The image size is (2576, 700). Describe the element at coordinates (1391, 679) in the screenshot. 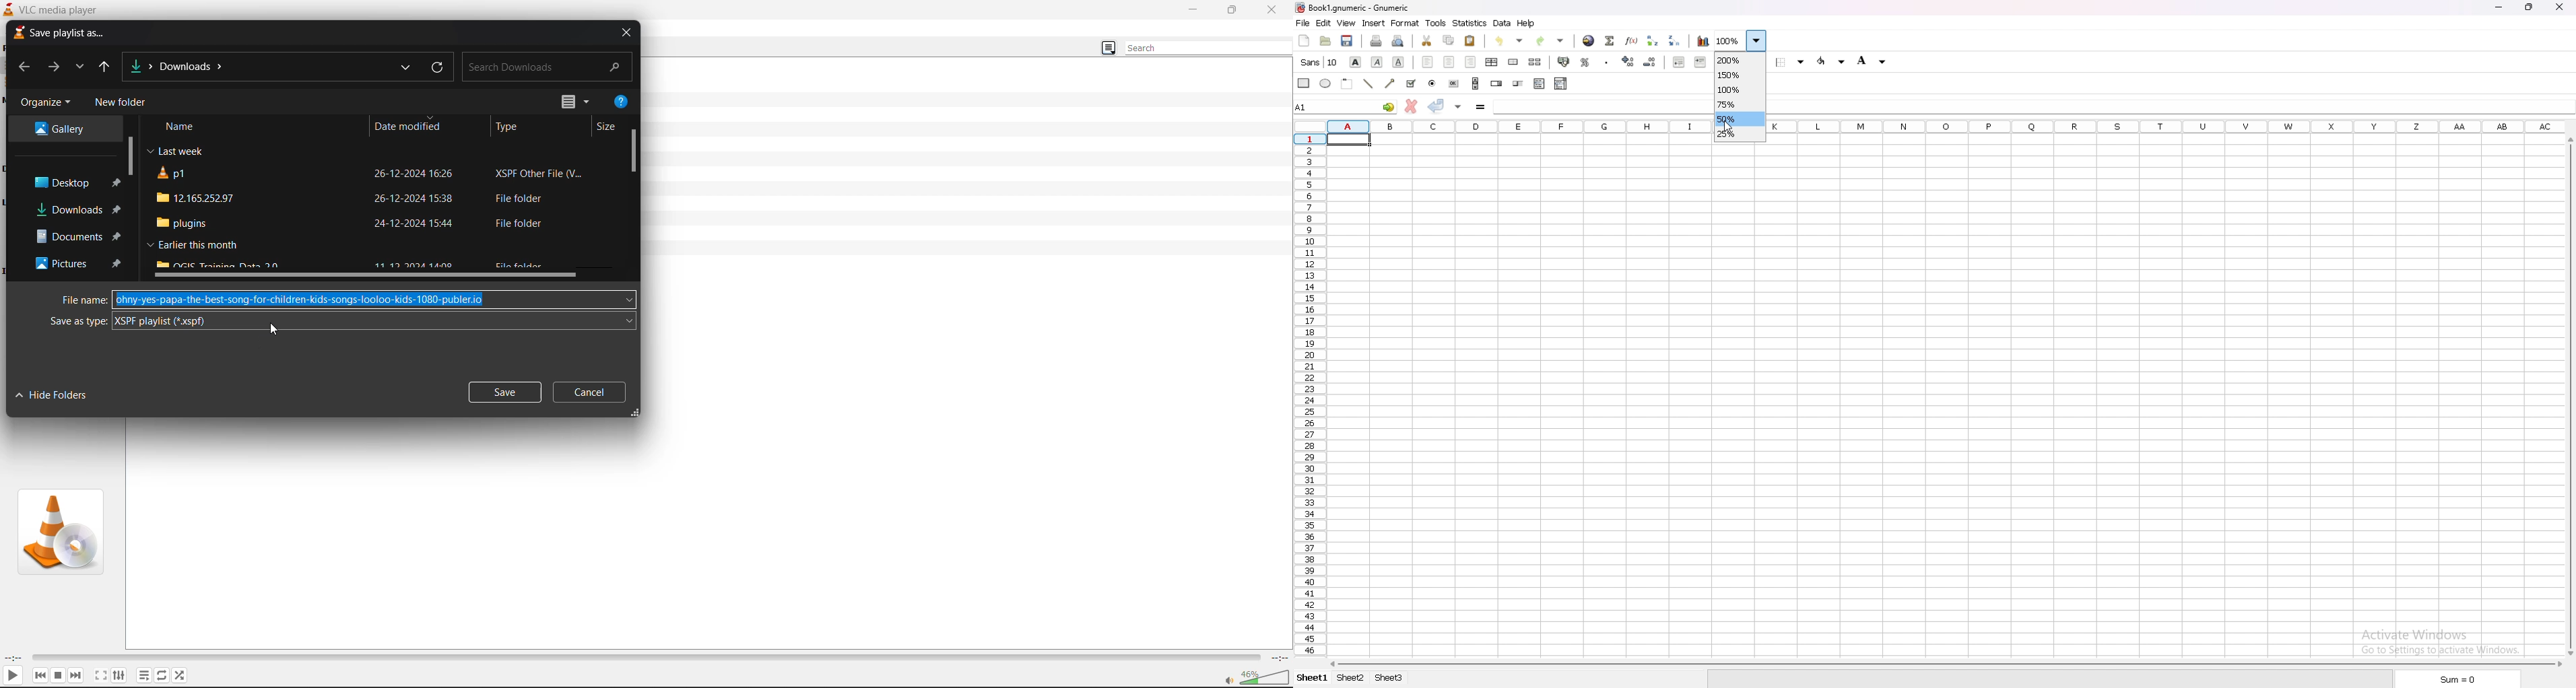

I see `Sheet 3` at that location.